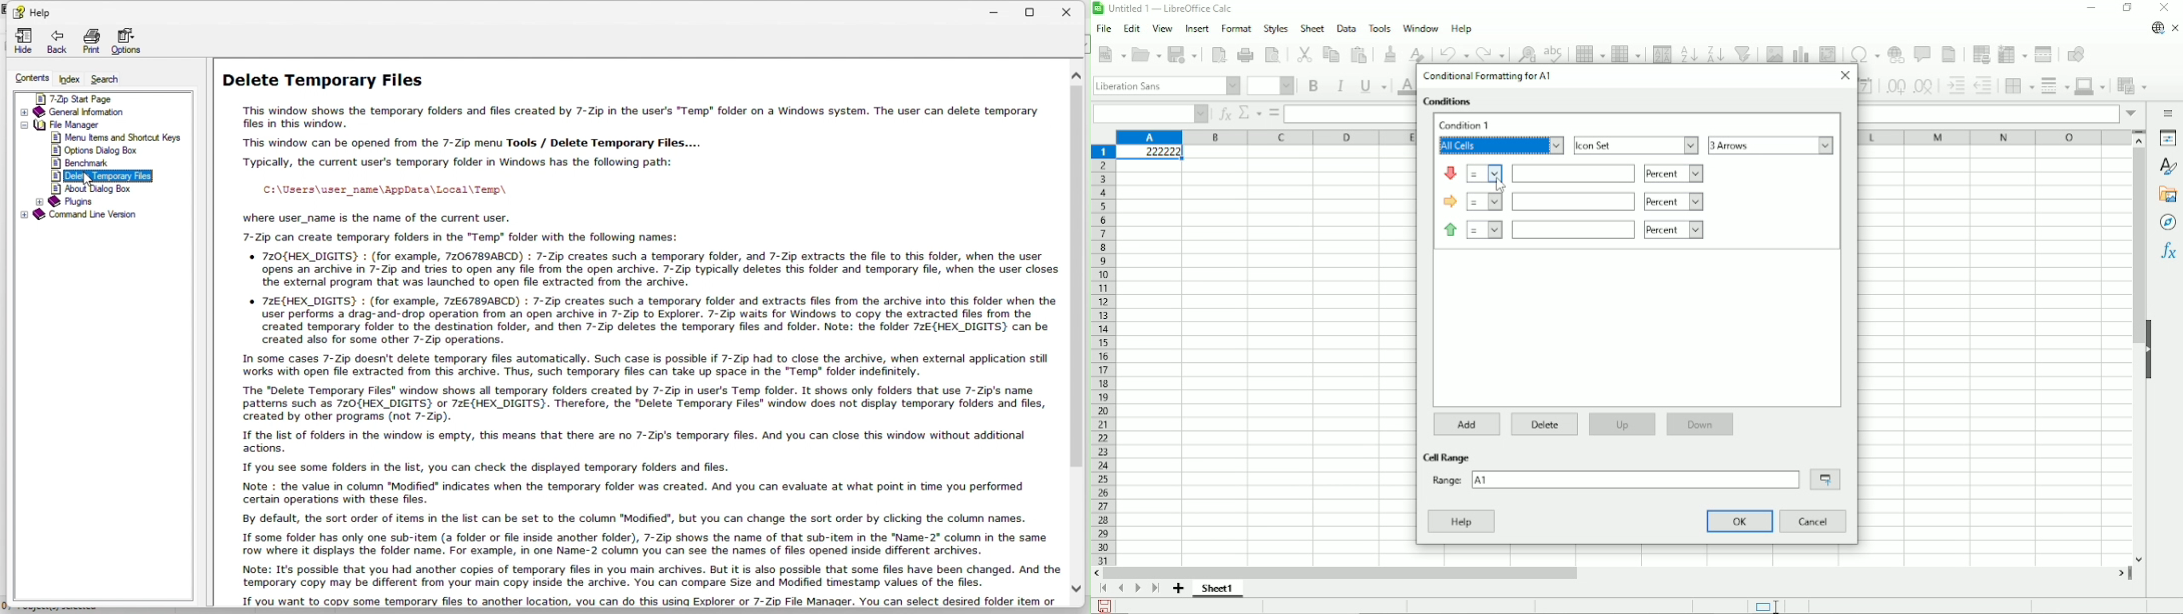 The height and width of the screenshot is (616, 2184). I want to click on Add decimal place, so click(1894, 87).